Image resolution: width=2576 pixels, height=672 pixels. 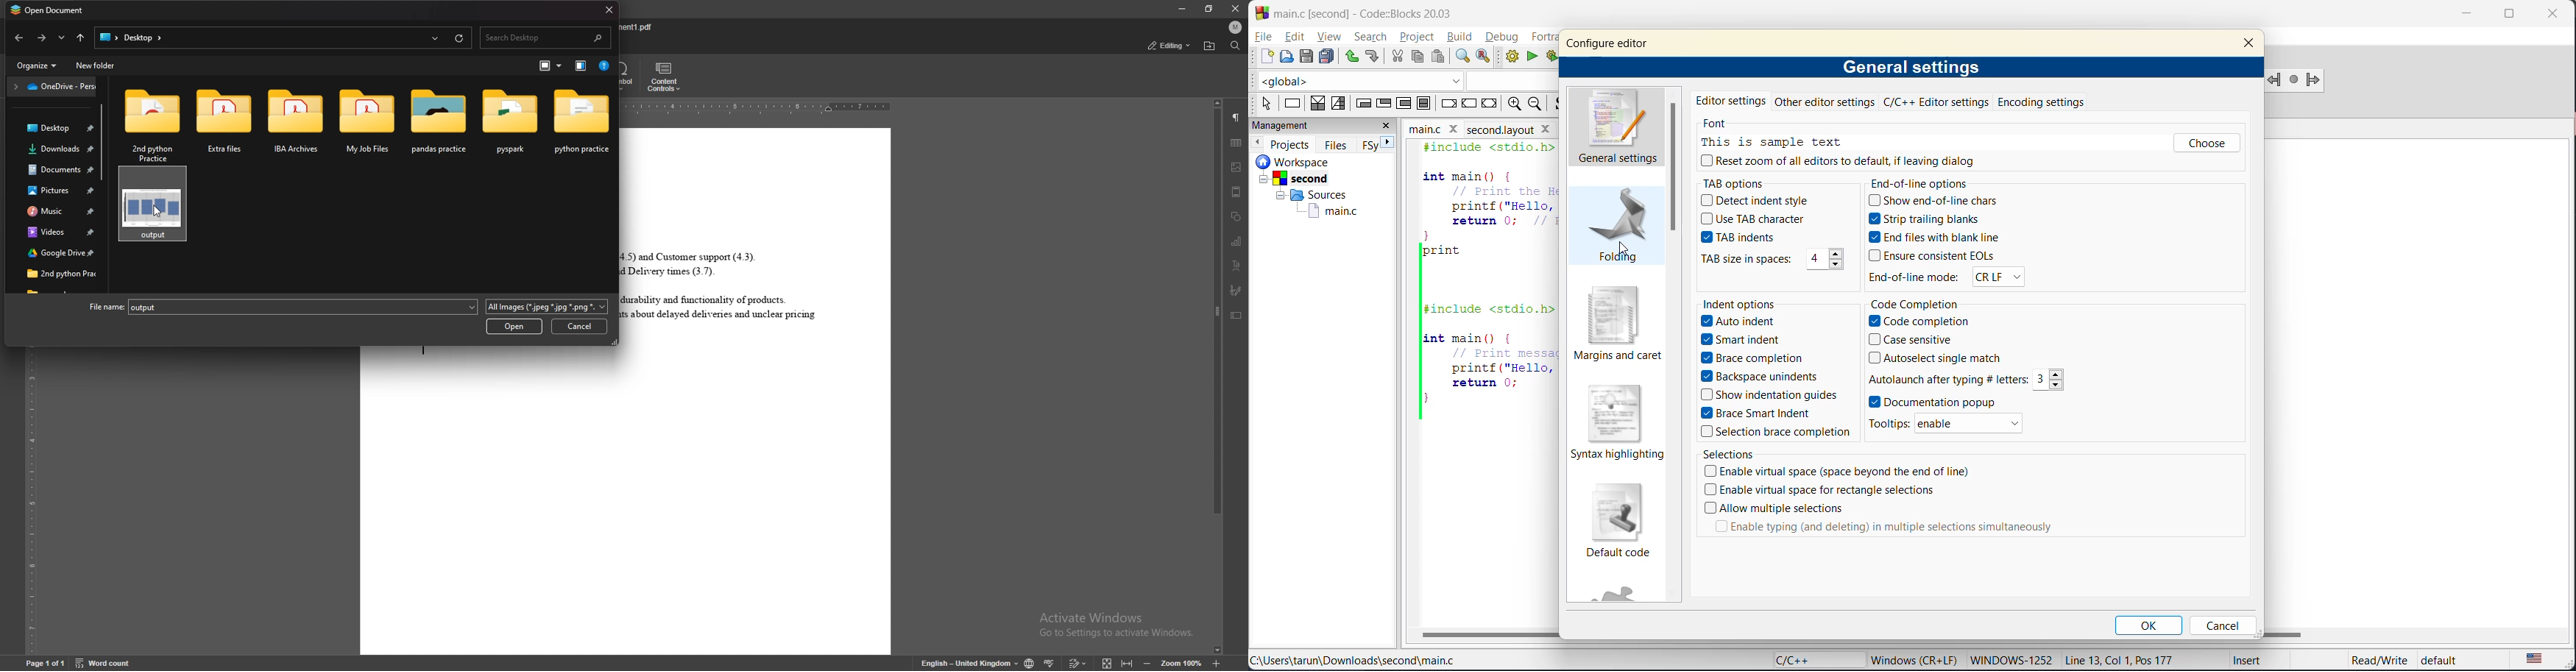 I want to click on cut, so click(x=1396, y=57).